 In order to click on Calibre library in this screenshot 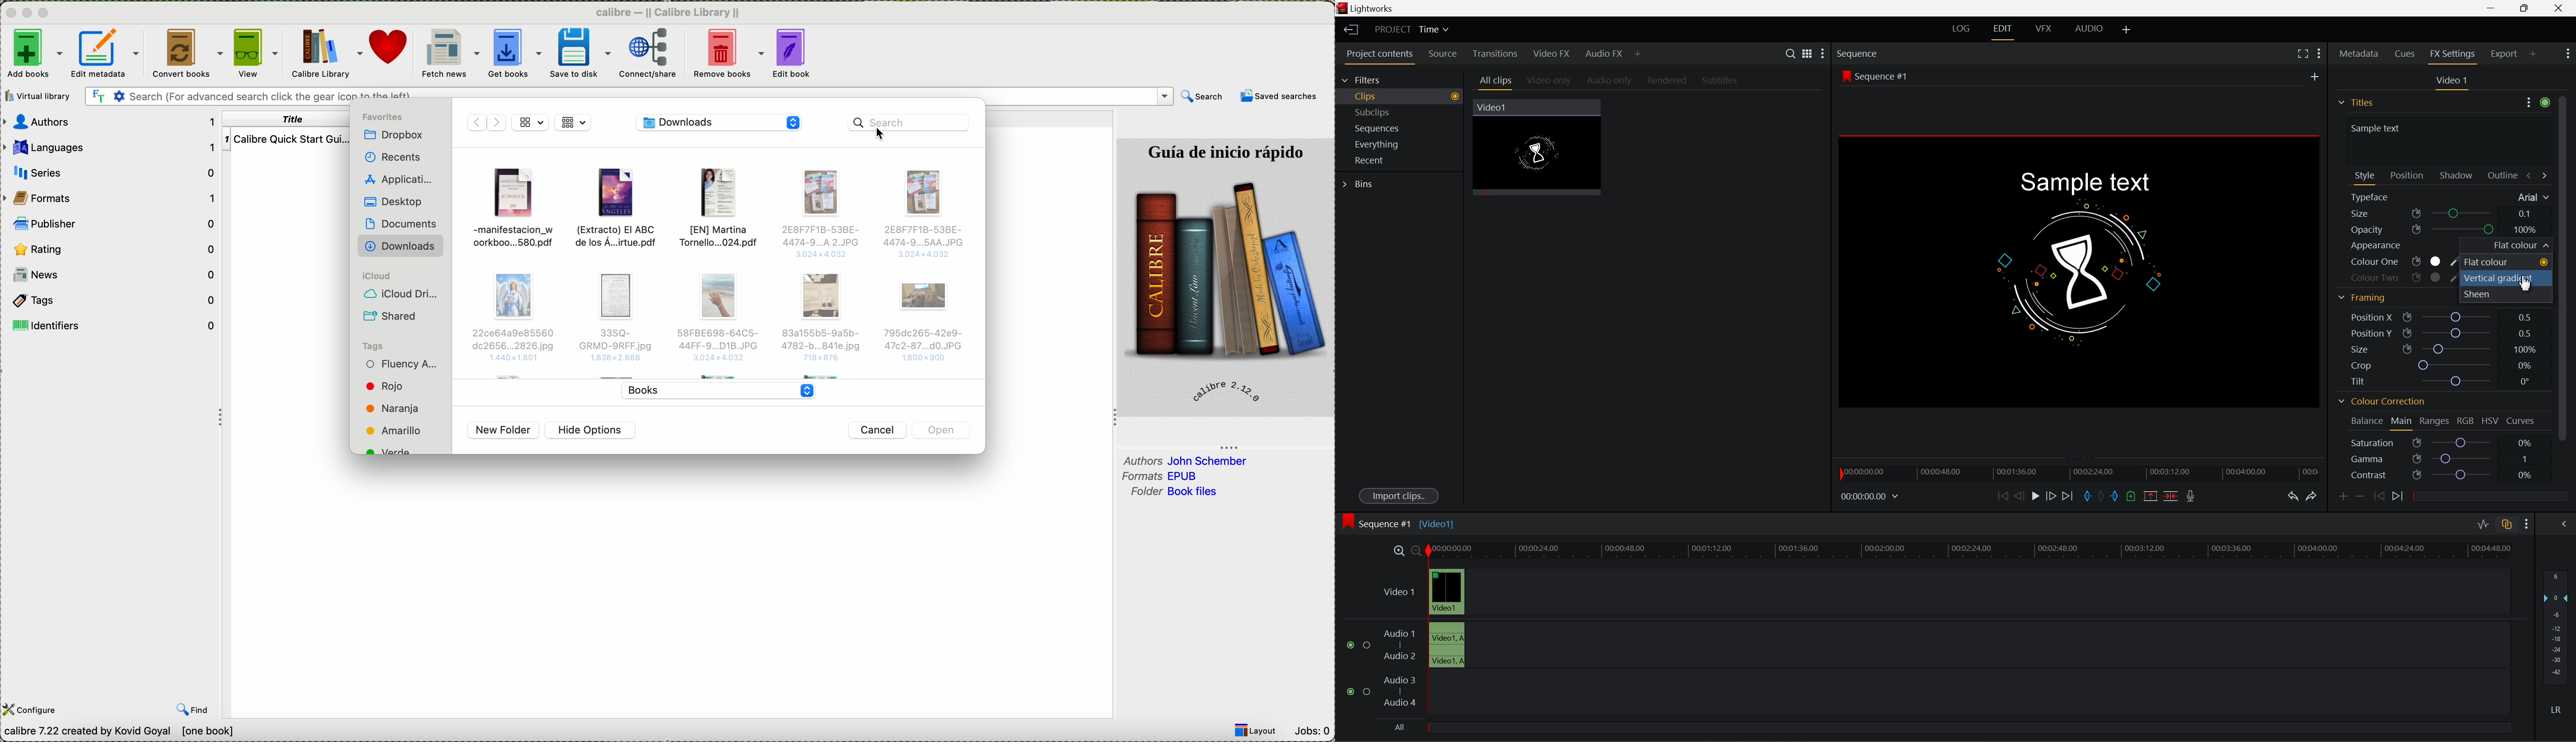, I will do `click(326, 54)`.